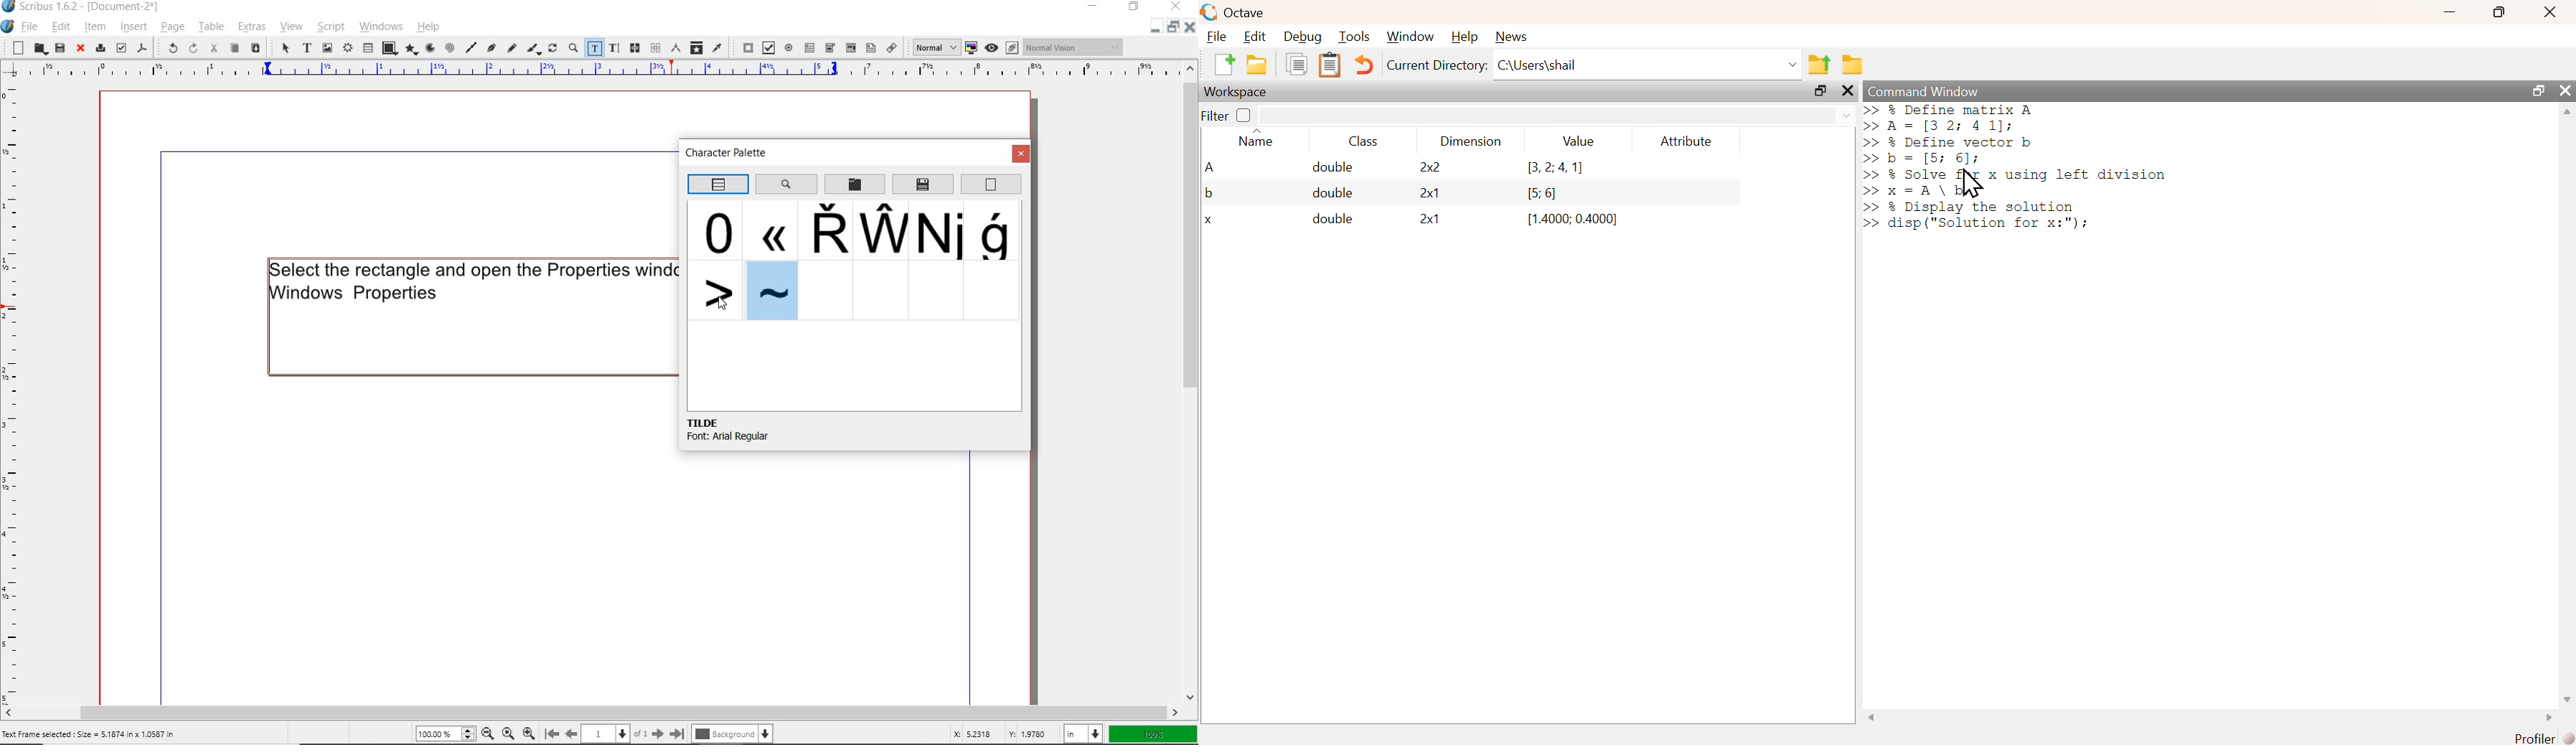 The height and width of the screenshot is (756, 2576). What do you see at coordinates (851, 49) in the screenshot?
I see `pdf list box` at bounding box center [851, 49].